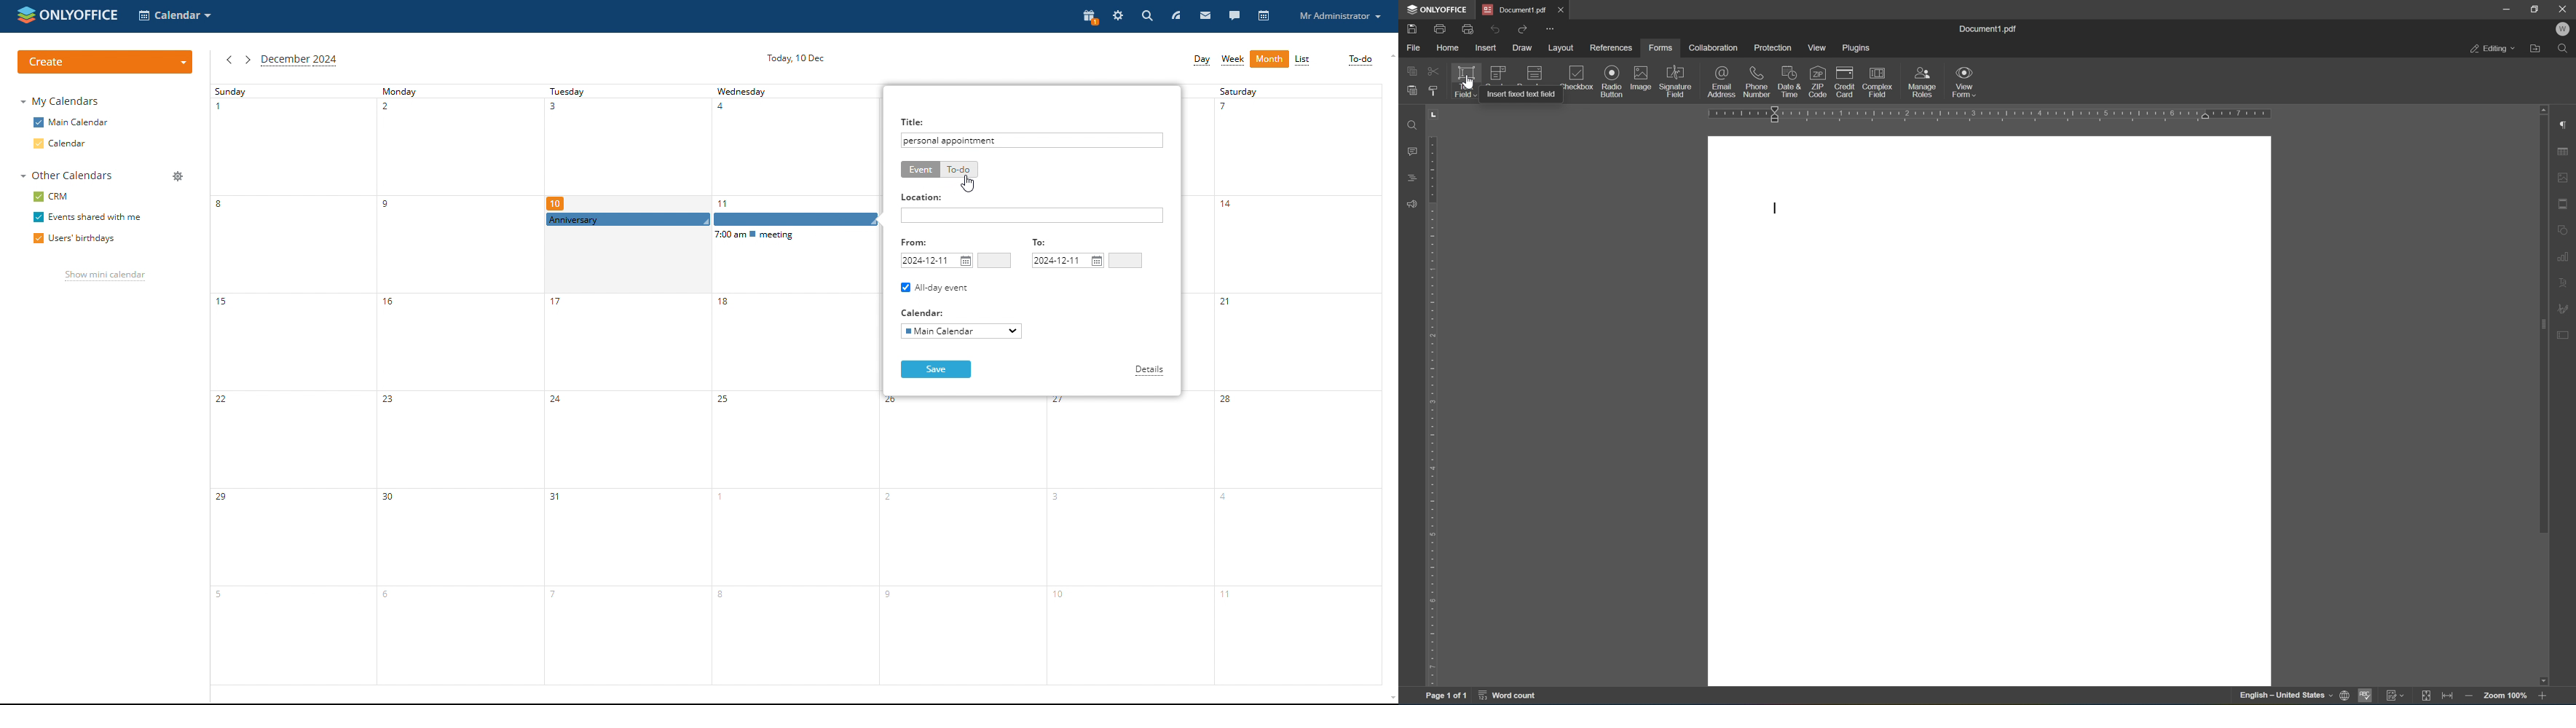 The width and height of the screenshot is (2576, 728). Describe the element at coordinates (2566, 333) in the screenshot. I see `form settings` at that location.